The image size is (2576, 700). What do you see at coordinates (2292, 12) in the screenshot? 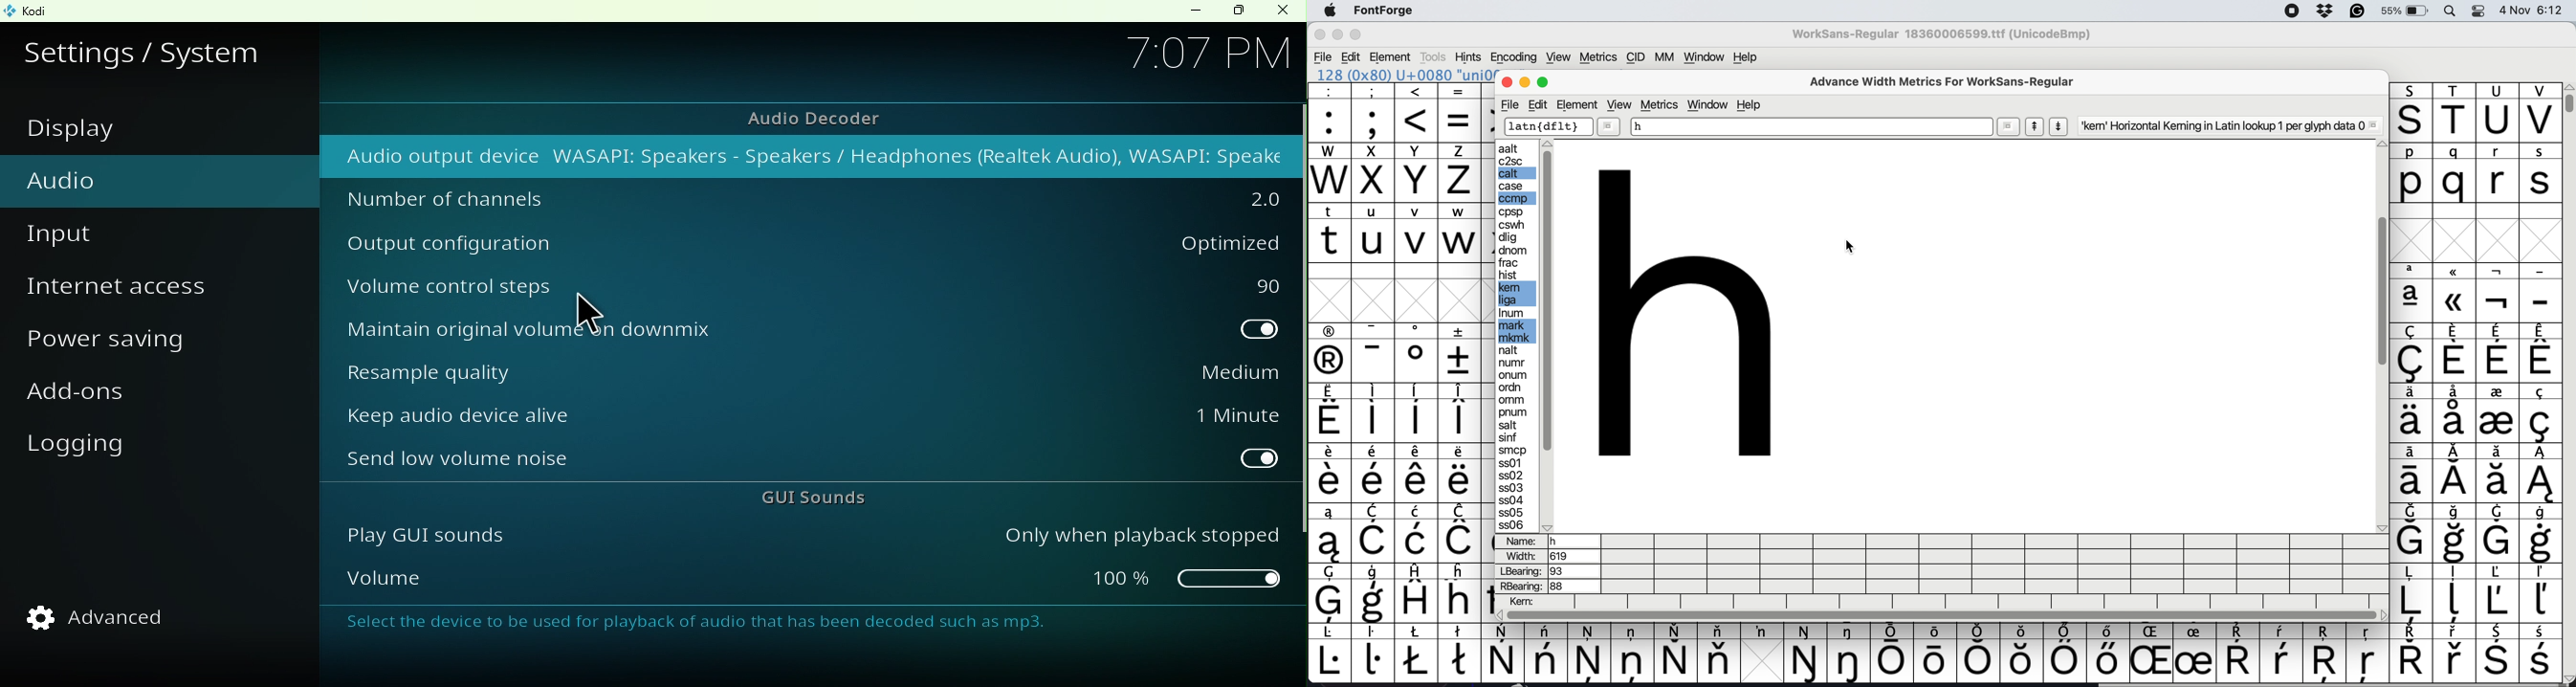
I see `screen recorder` at bounding box center [2292, 12].